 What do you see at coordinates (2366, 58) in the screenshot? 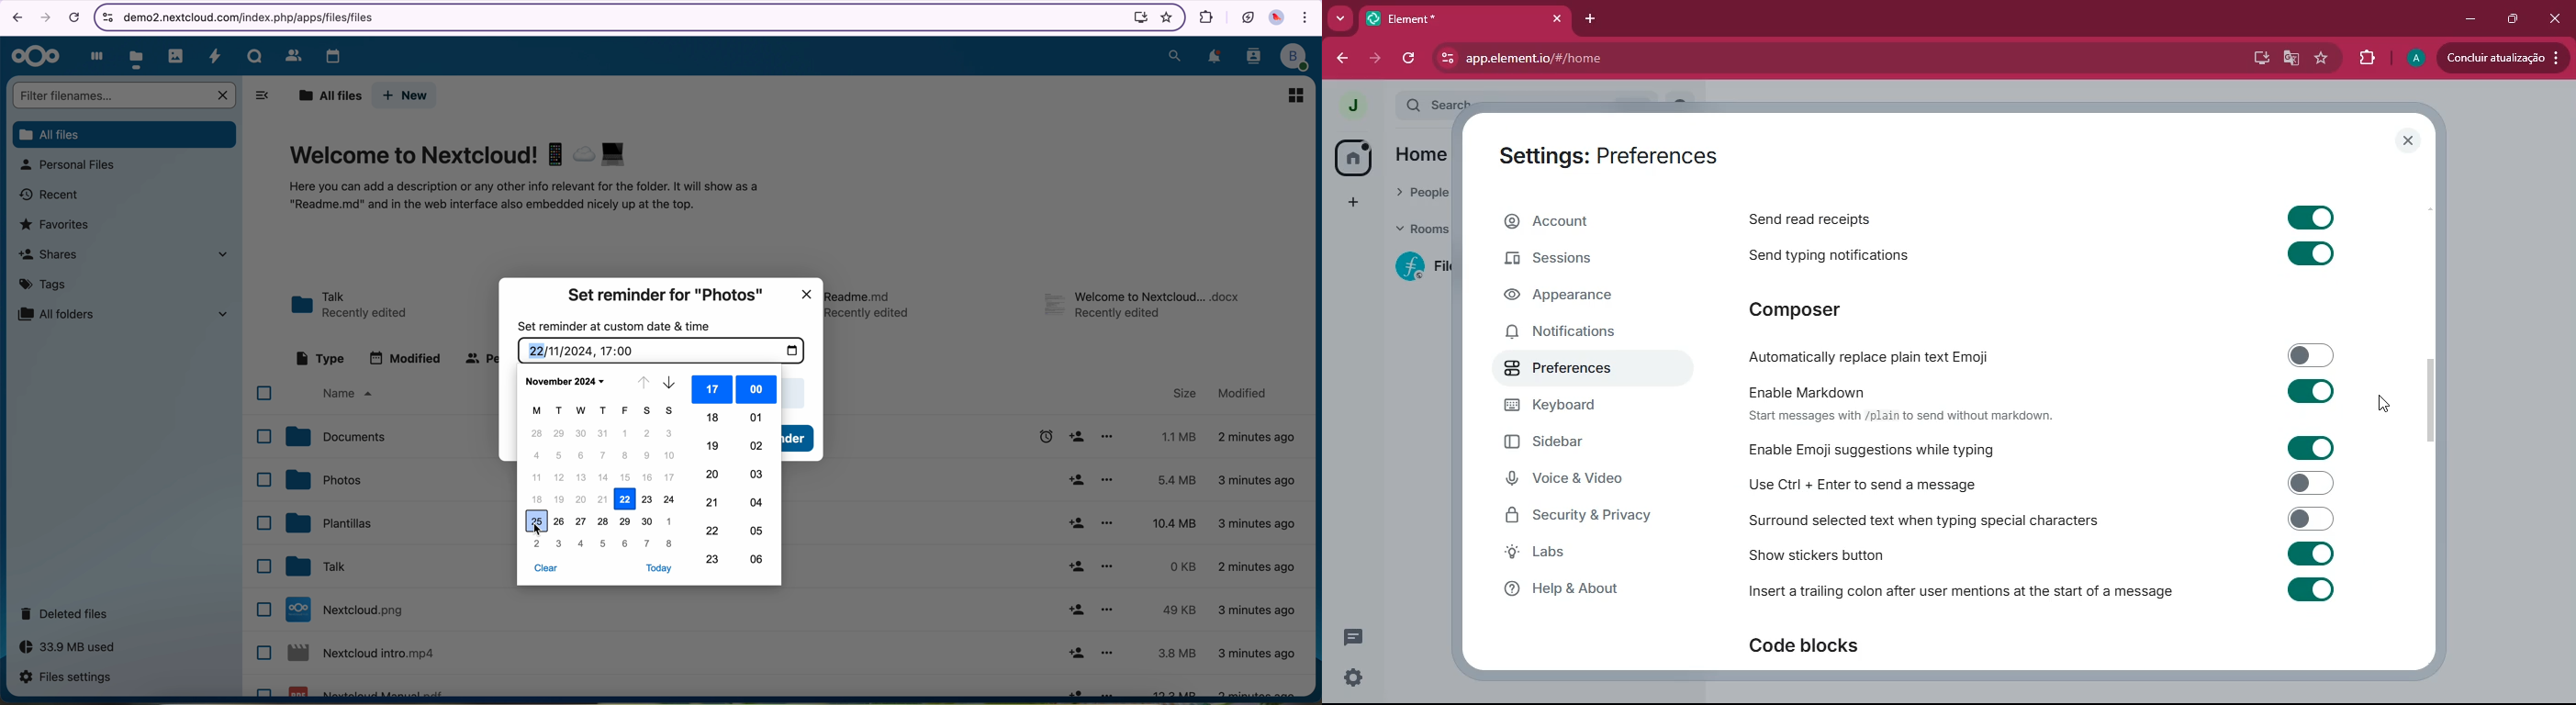
I see `extensions` at bounding box center [2366, 58].